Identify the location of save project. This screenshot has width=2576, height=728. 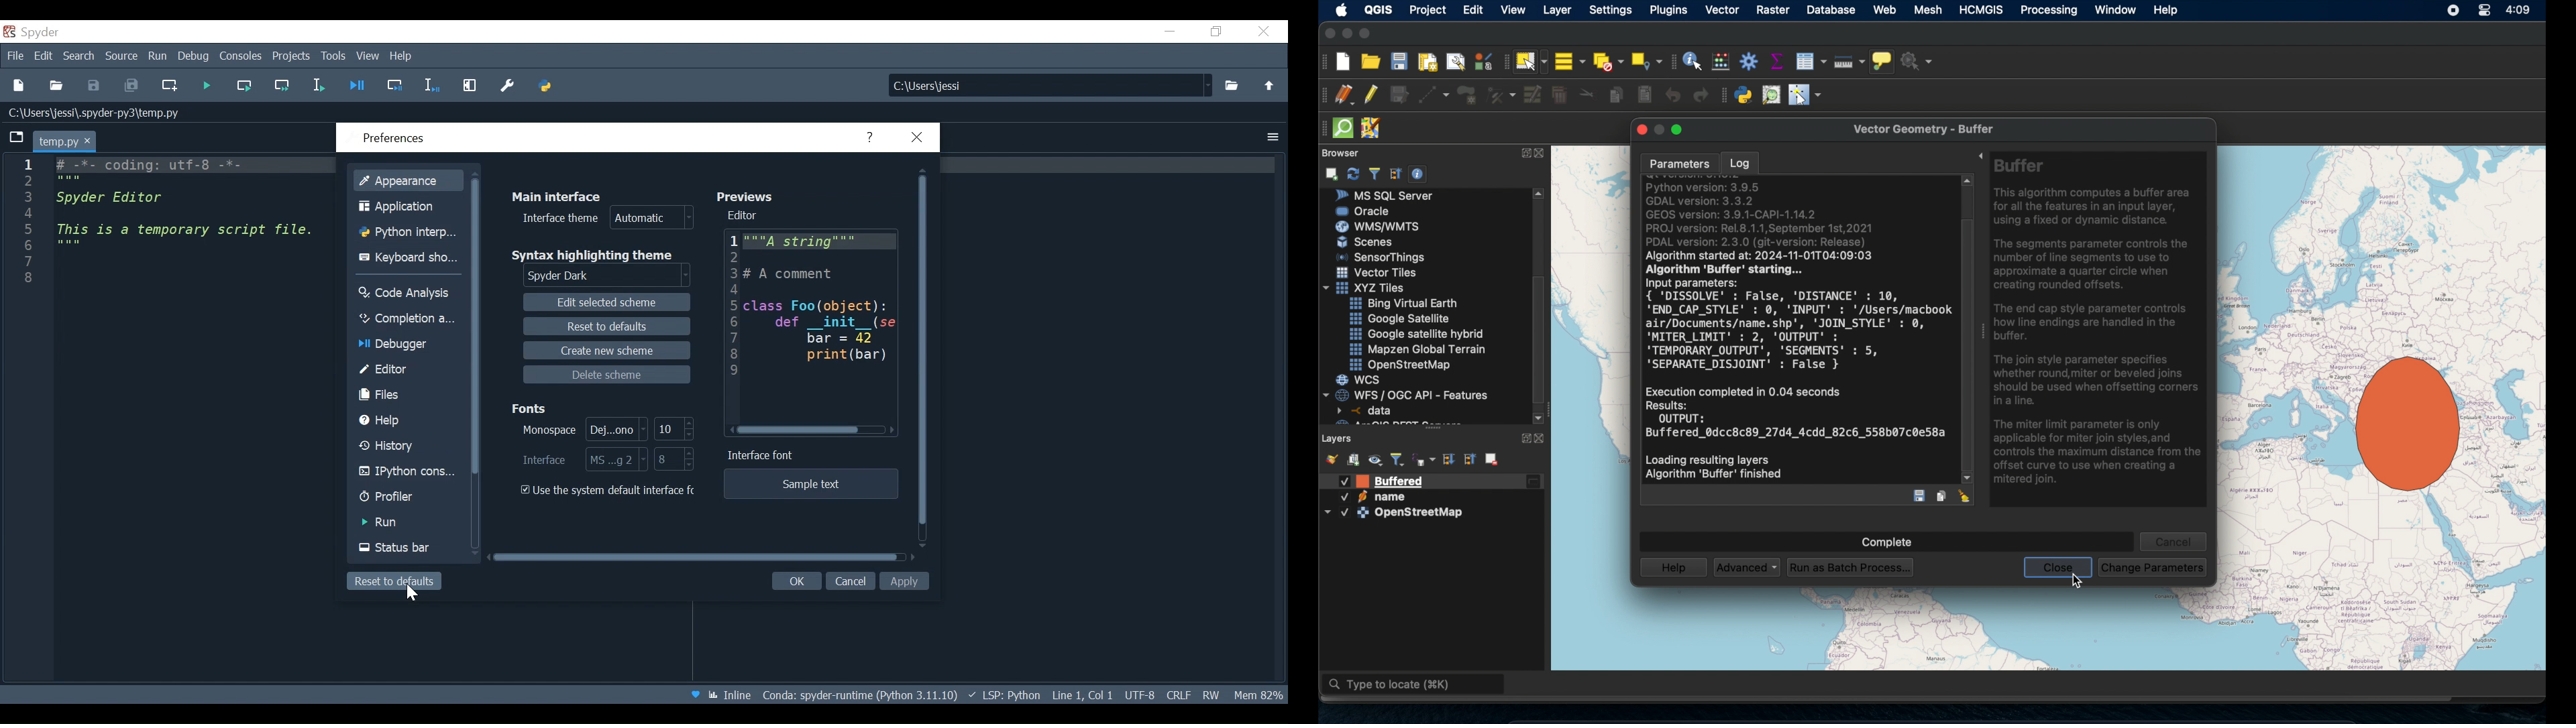
(1399, 63).